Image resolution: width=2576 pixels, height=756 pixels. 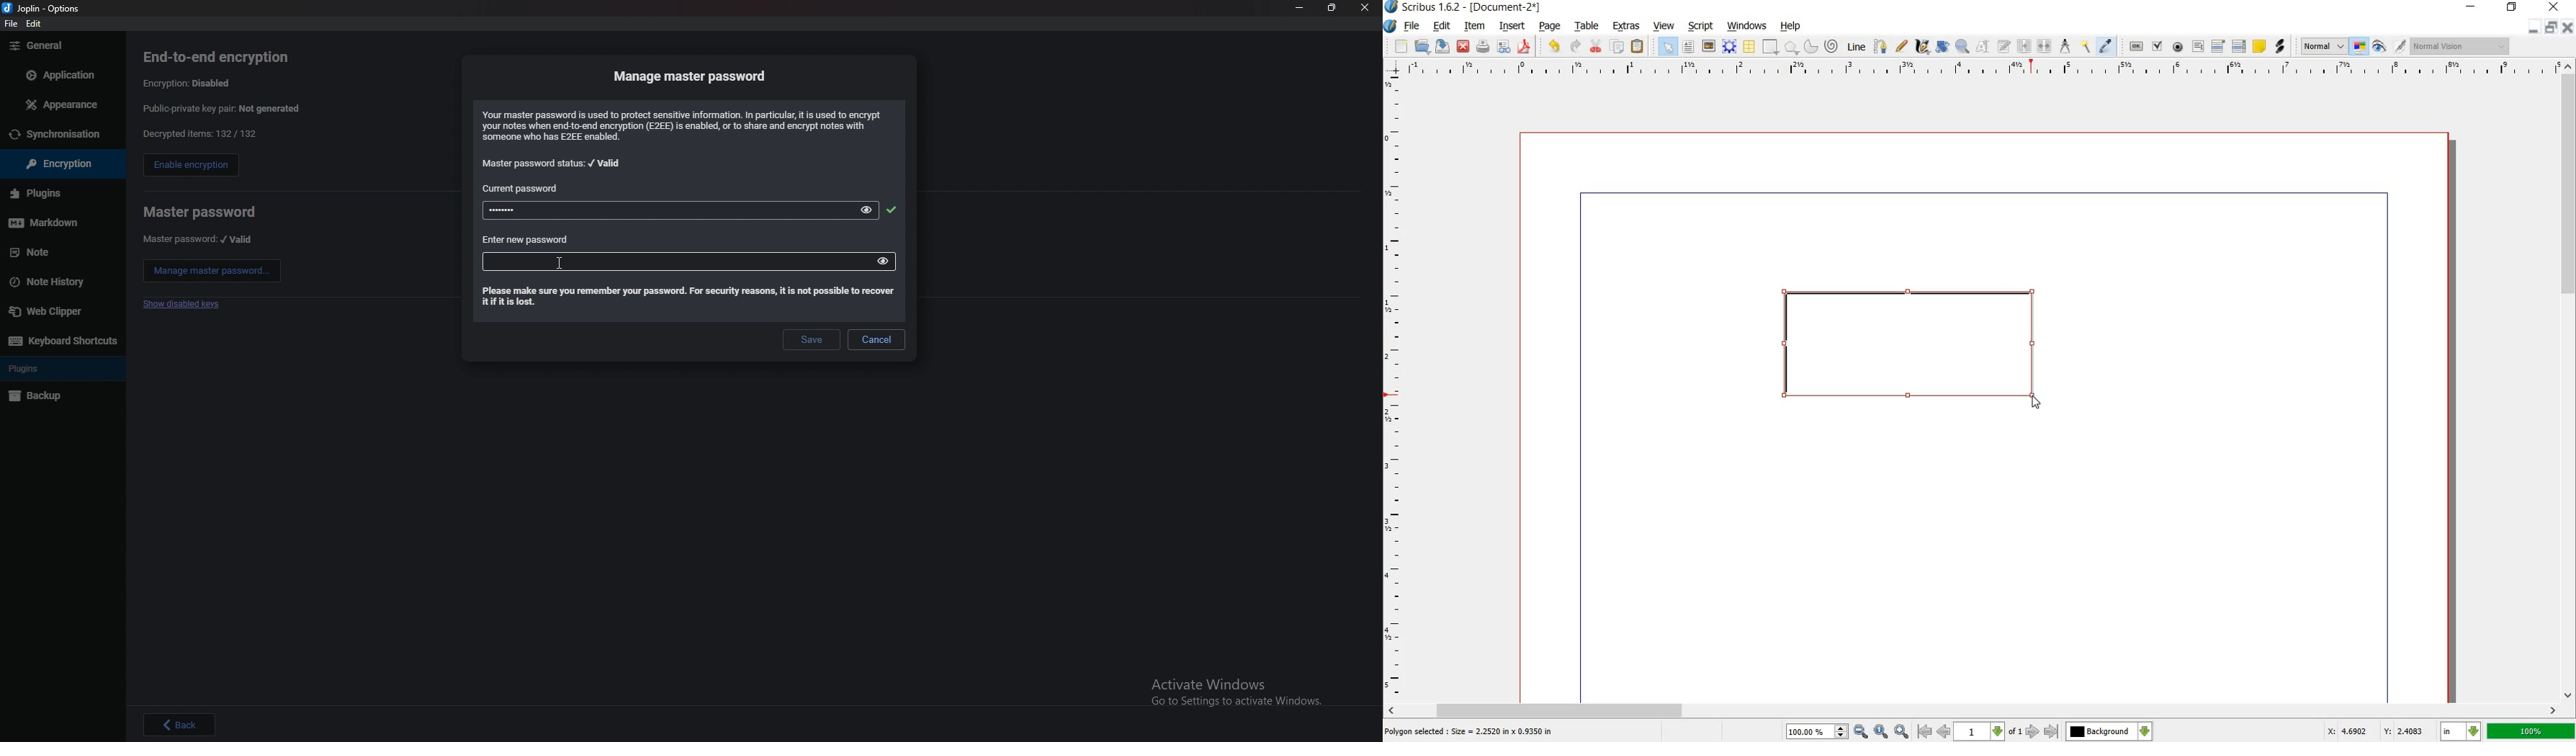 I want to click on RENDER FRAME, so click(x=1729, y=47).